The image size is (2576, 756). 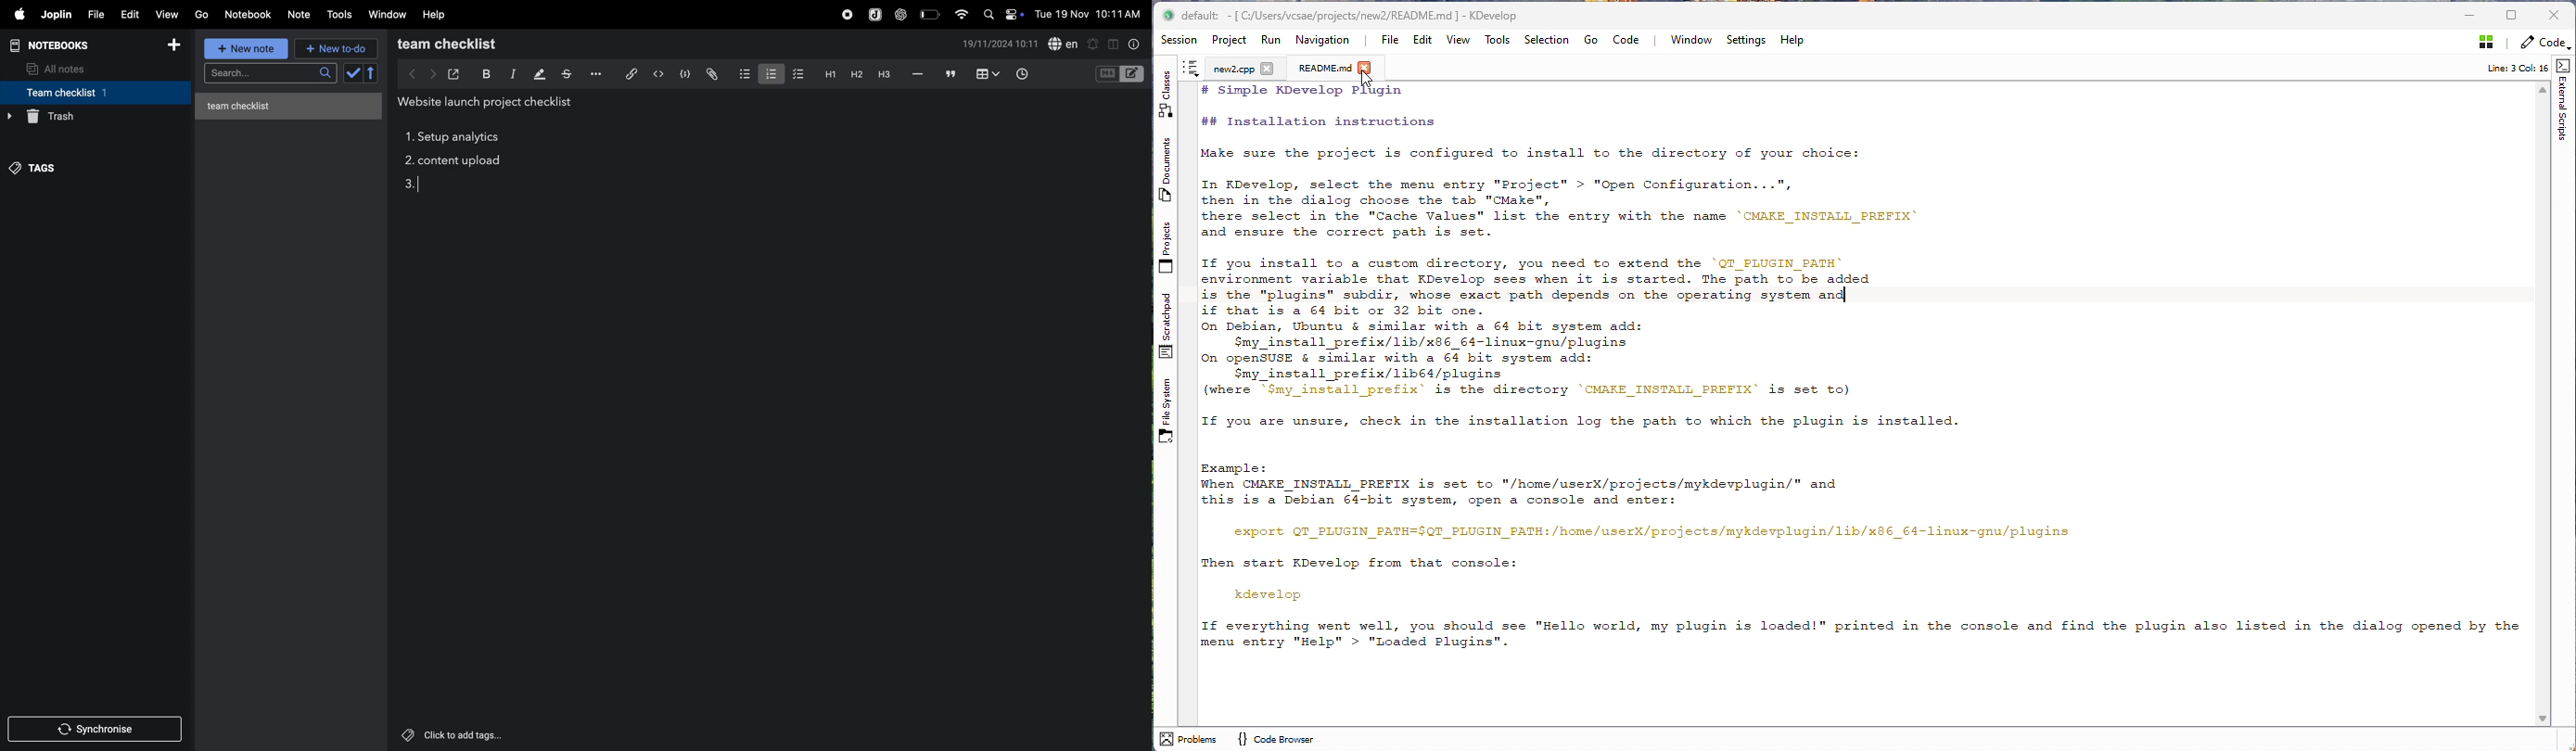 I want to click on edit, so click(x=130, y=13).